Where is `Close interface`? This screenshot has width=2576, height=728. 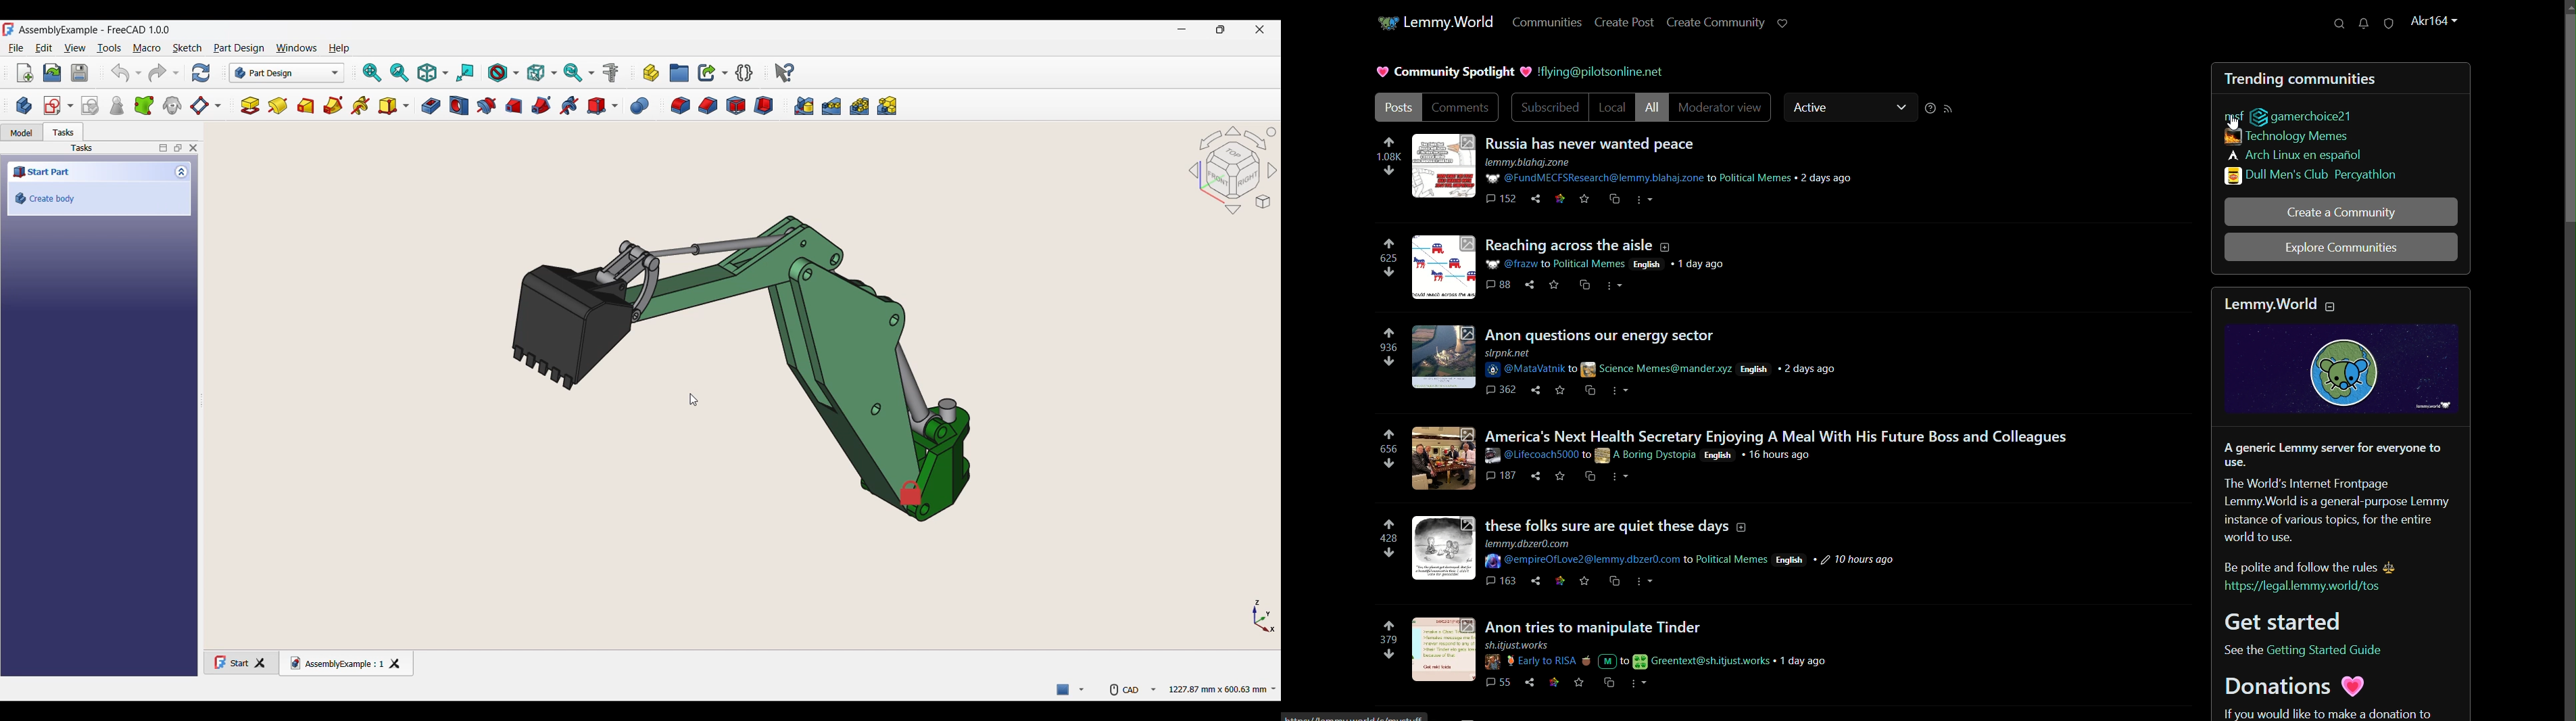
Close interface is located at coordinates (1260, 29).